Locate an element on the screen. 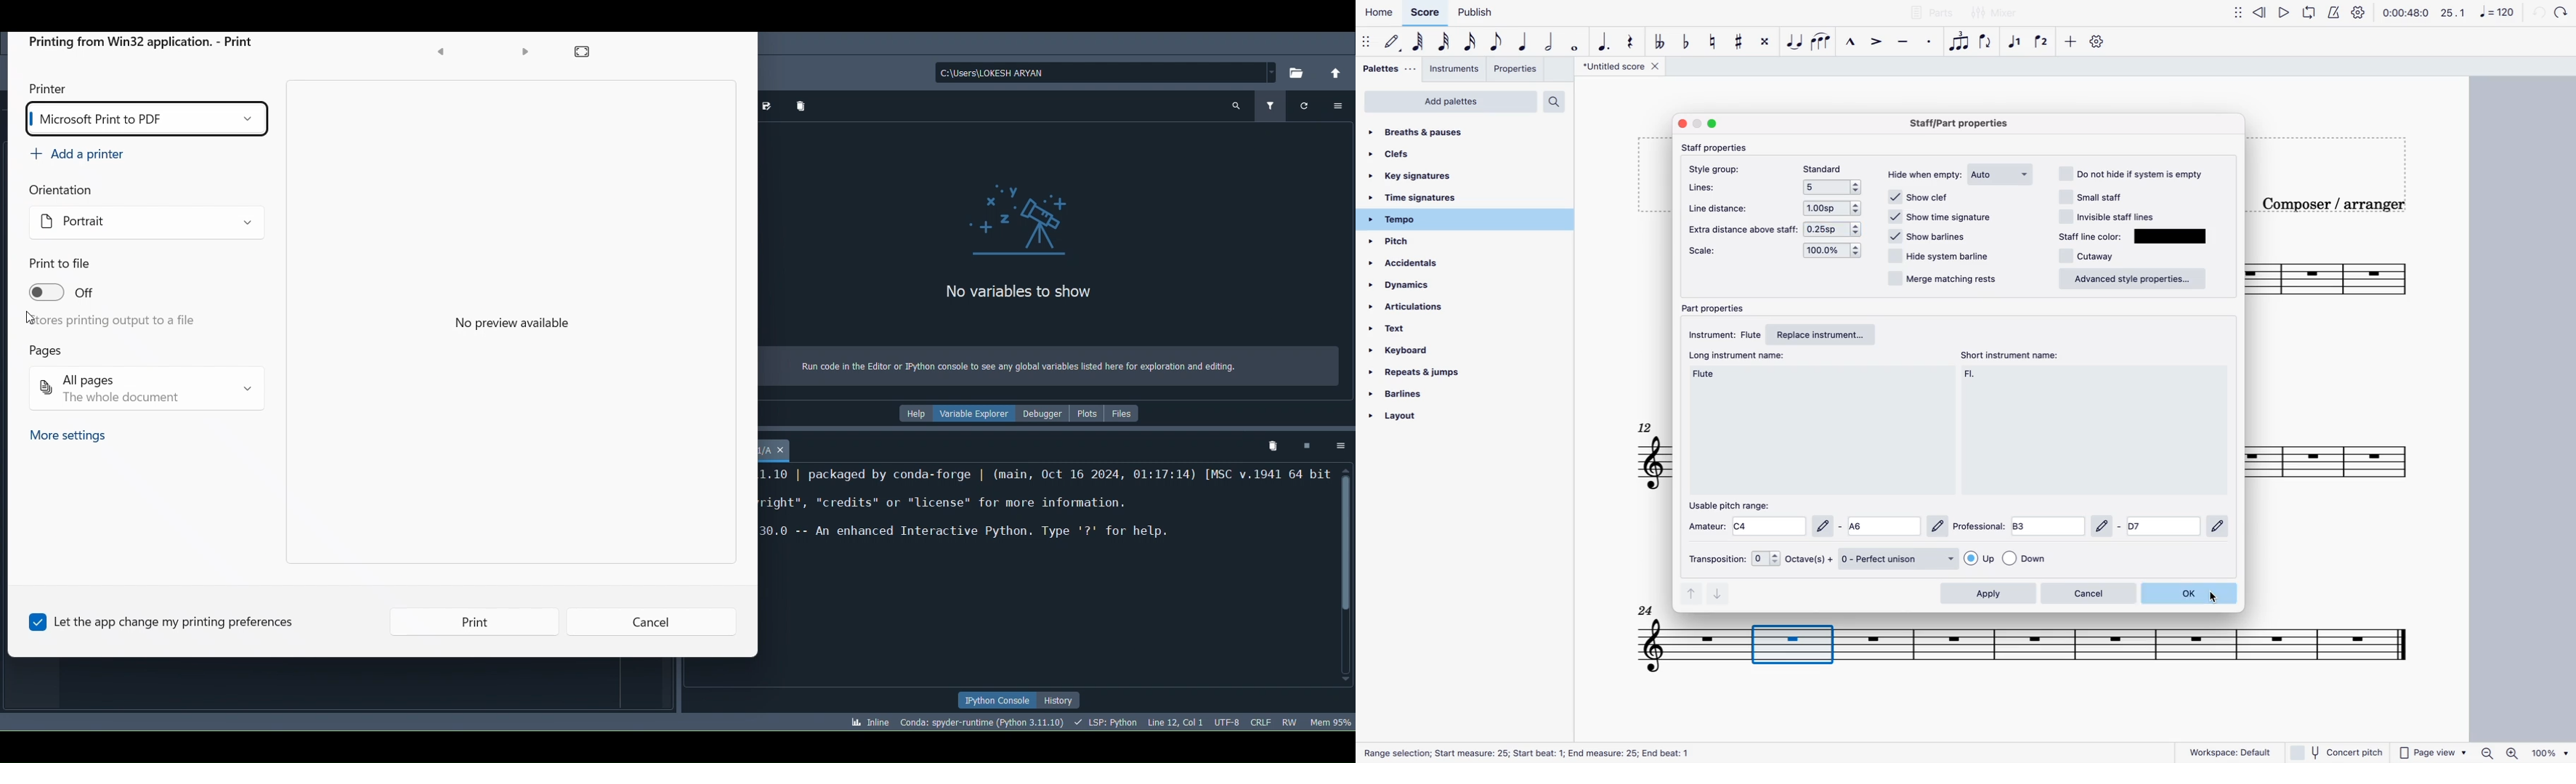 Image resolution: width=2576 pixels, height=784 pixels. Options is located at coordinates (1344, 446).